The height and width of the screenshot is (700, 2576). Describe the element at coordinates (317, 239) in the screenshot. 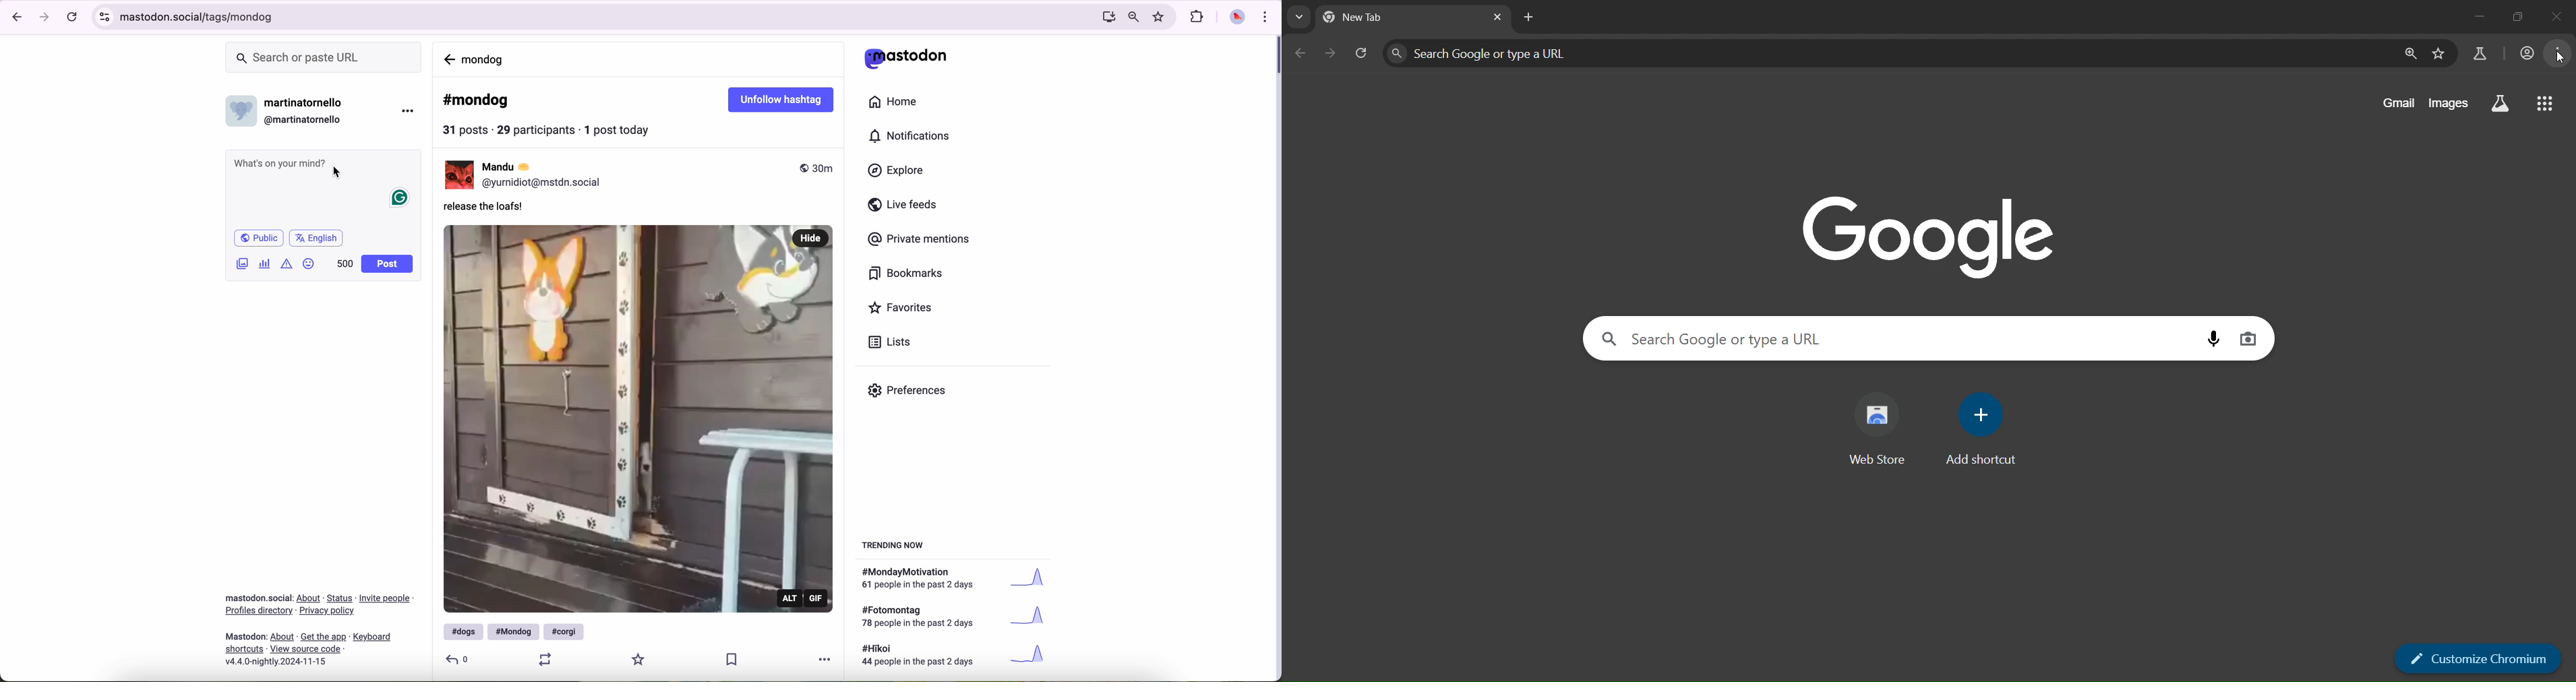

I see `English` at that location.